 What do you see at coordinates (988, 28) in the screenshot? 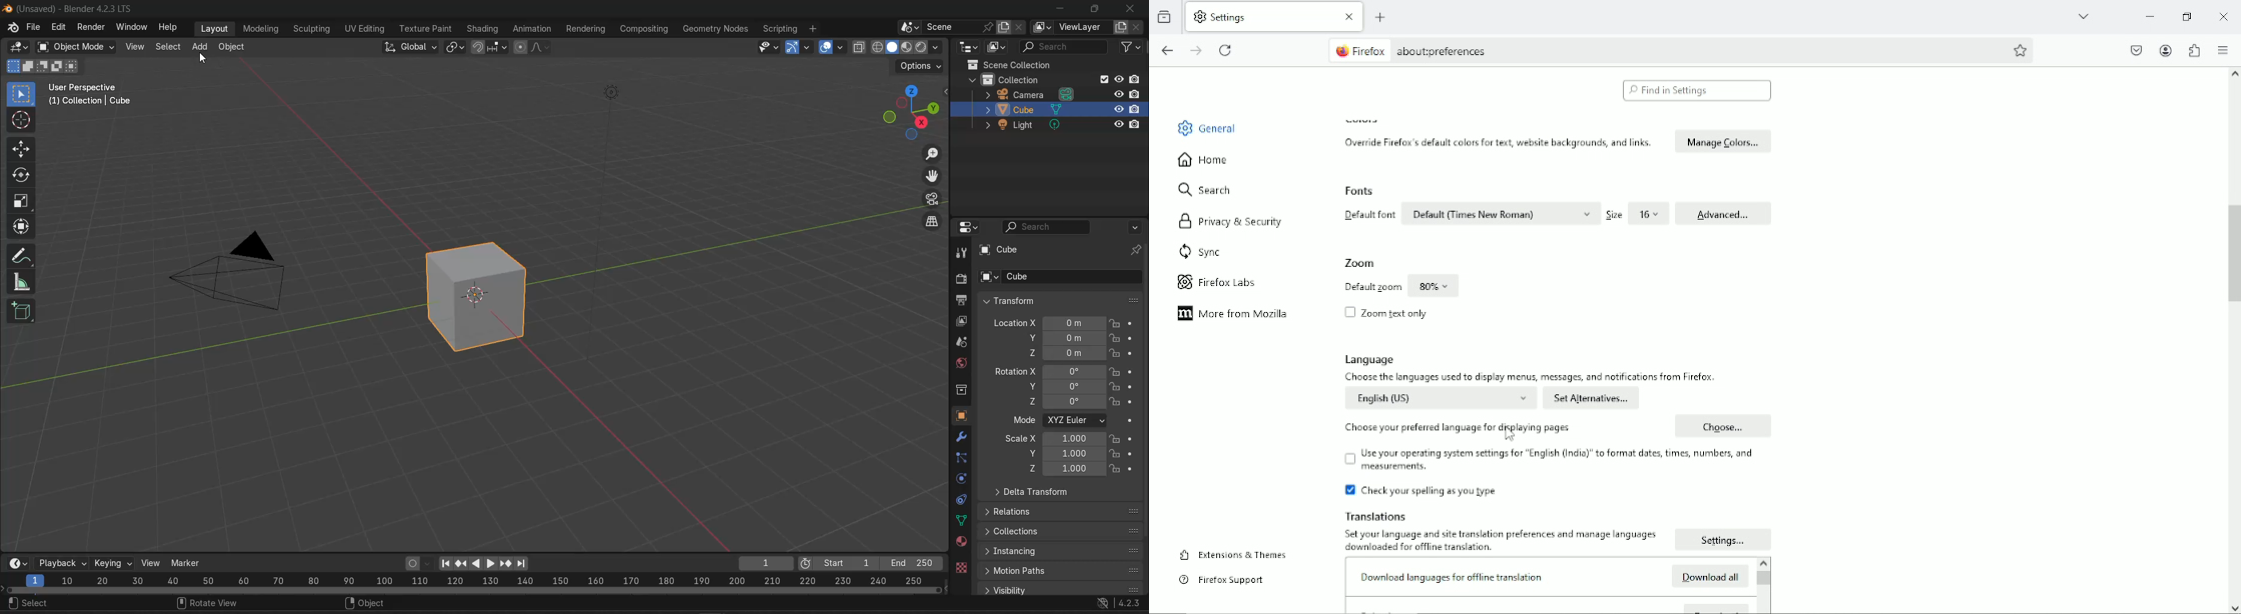
I see `pin scene to workspace` at bounding box center [988, 28].